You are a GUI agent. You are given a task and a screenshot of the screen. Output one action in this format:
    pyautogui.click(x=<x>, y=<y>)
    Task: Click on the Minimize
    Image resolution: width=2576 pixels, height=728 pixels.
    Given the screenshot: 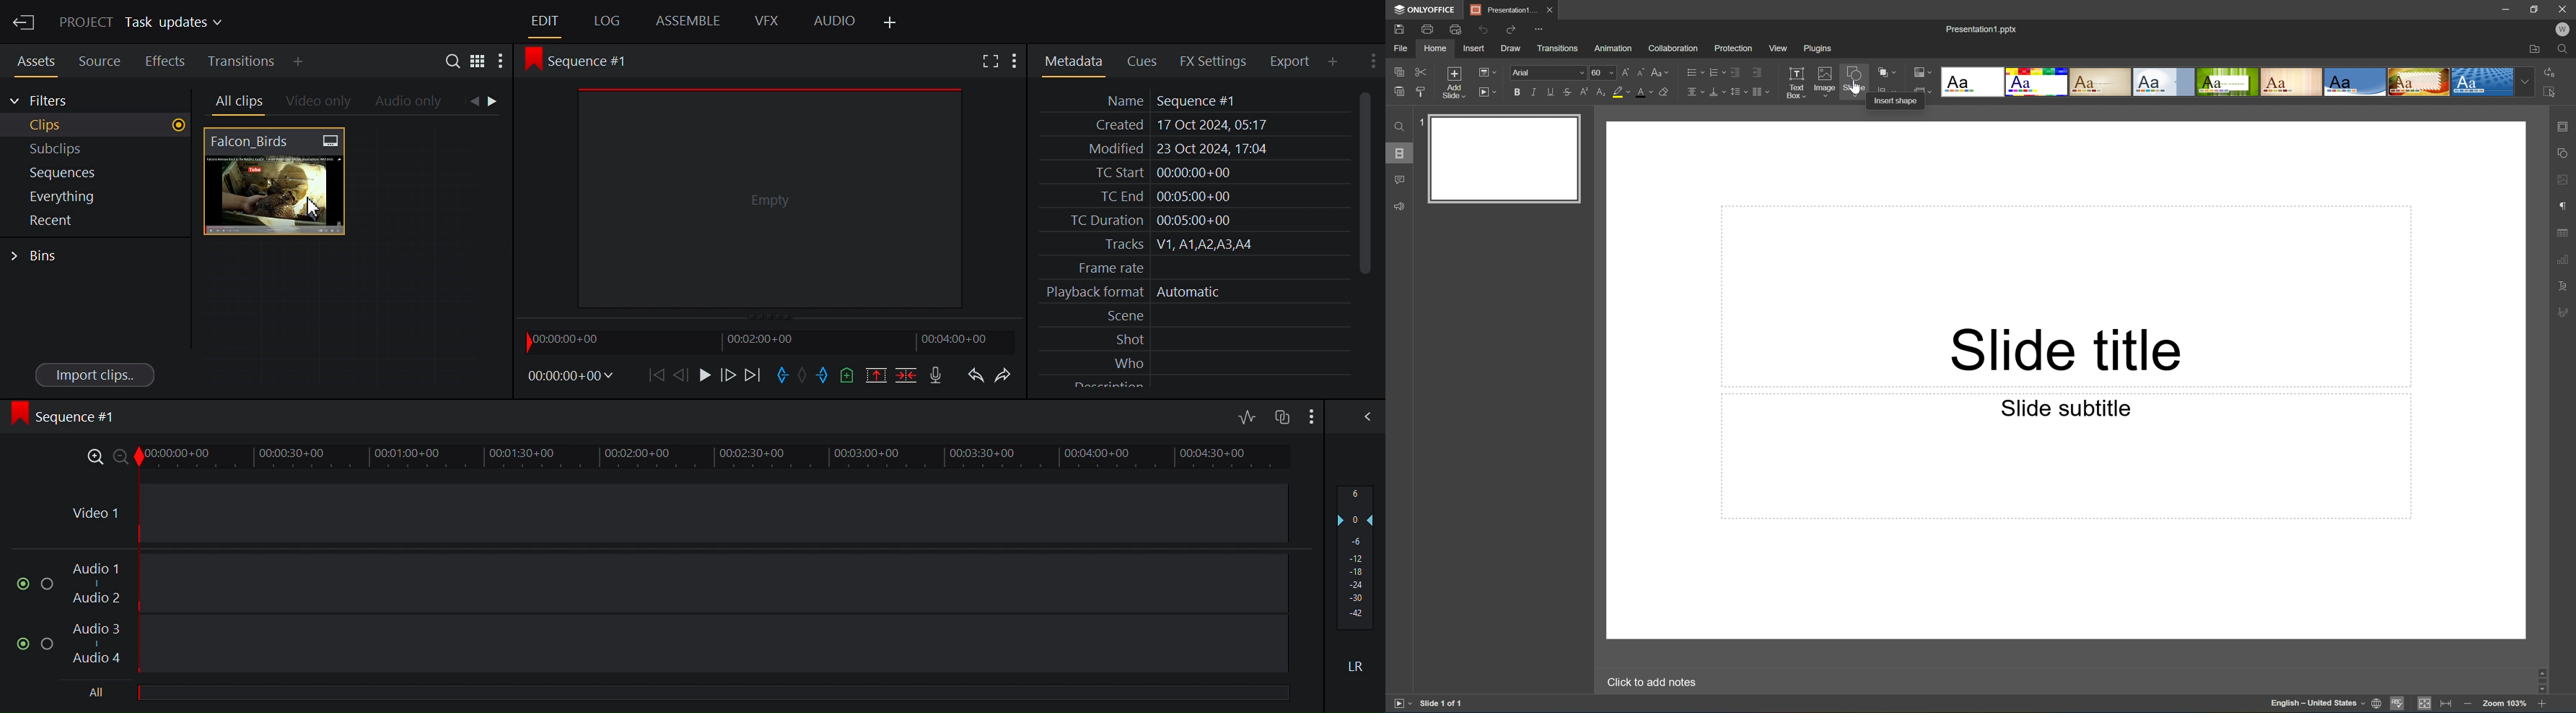 What is the action you would take?
    pyautogui.click(x=2502, y=8)
    